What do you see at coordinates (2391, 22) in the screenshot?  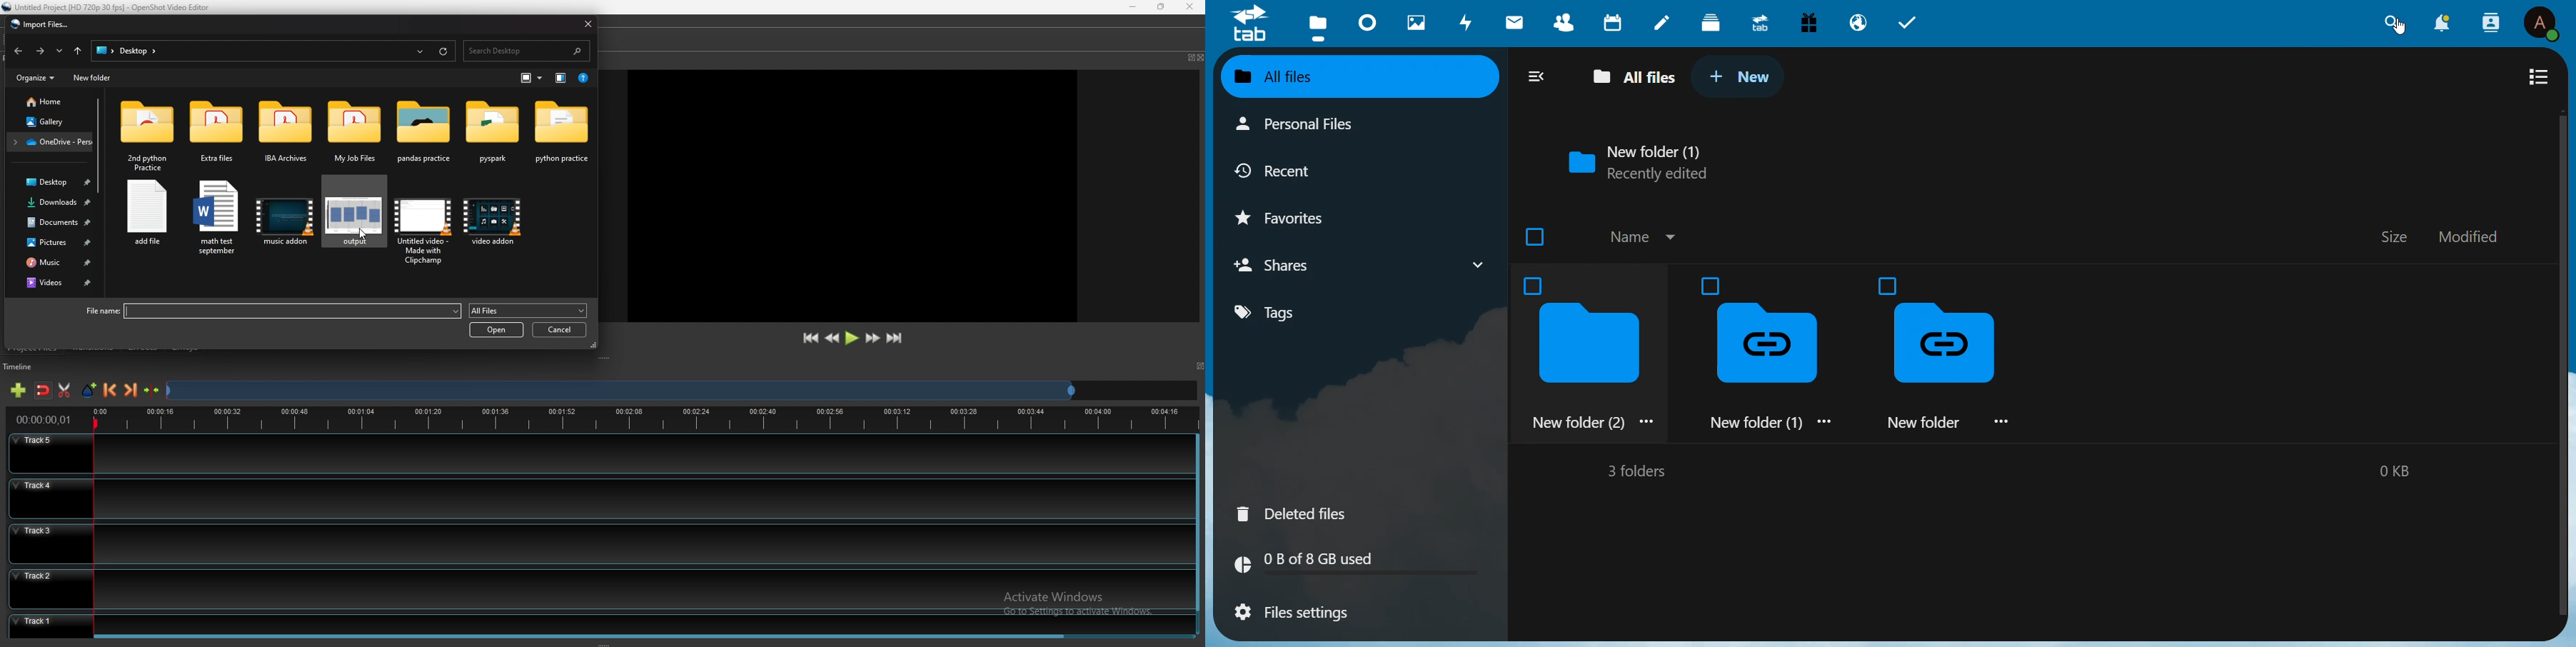 I see `search` at bounding box center [2391, 22].